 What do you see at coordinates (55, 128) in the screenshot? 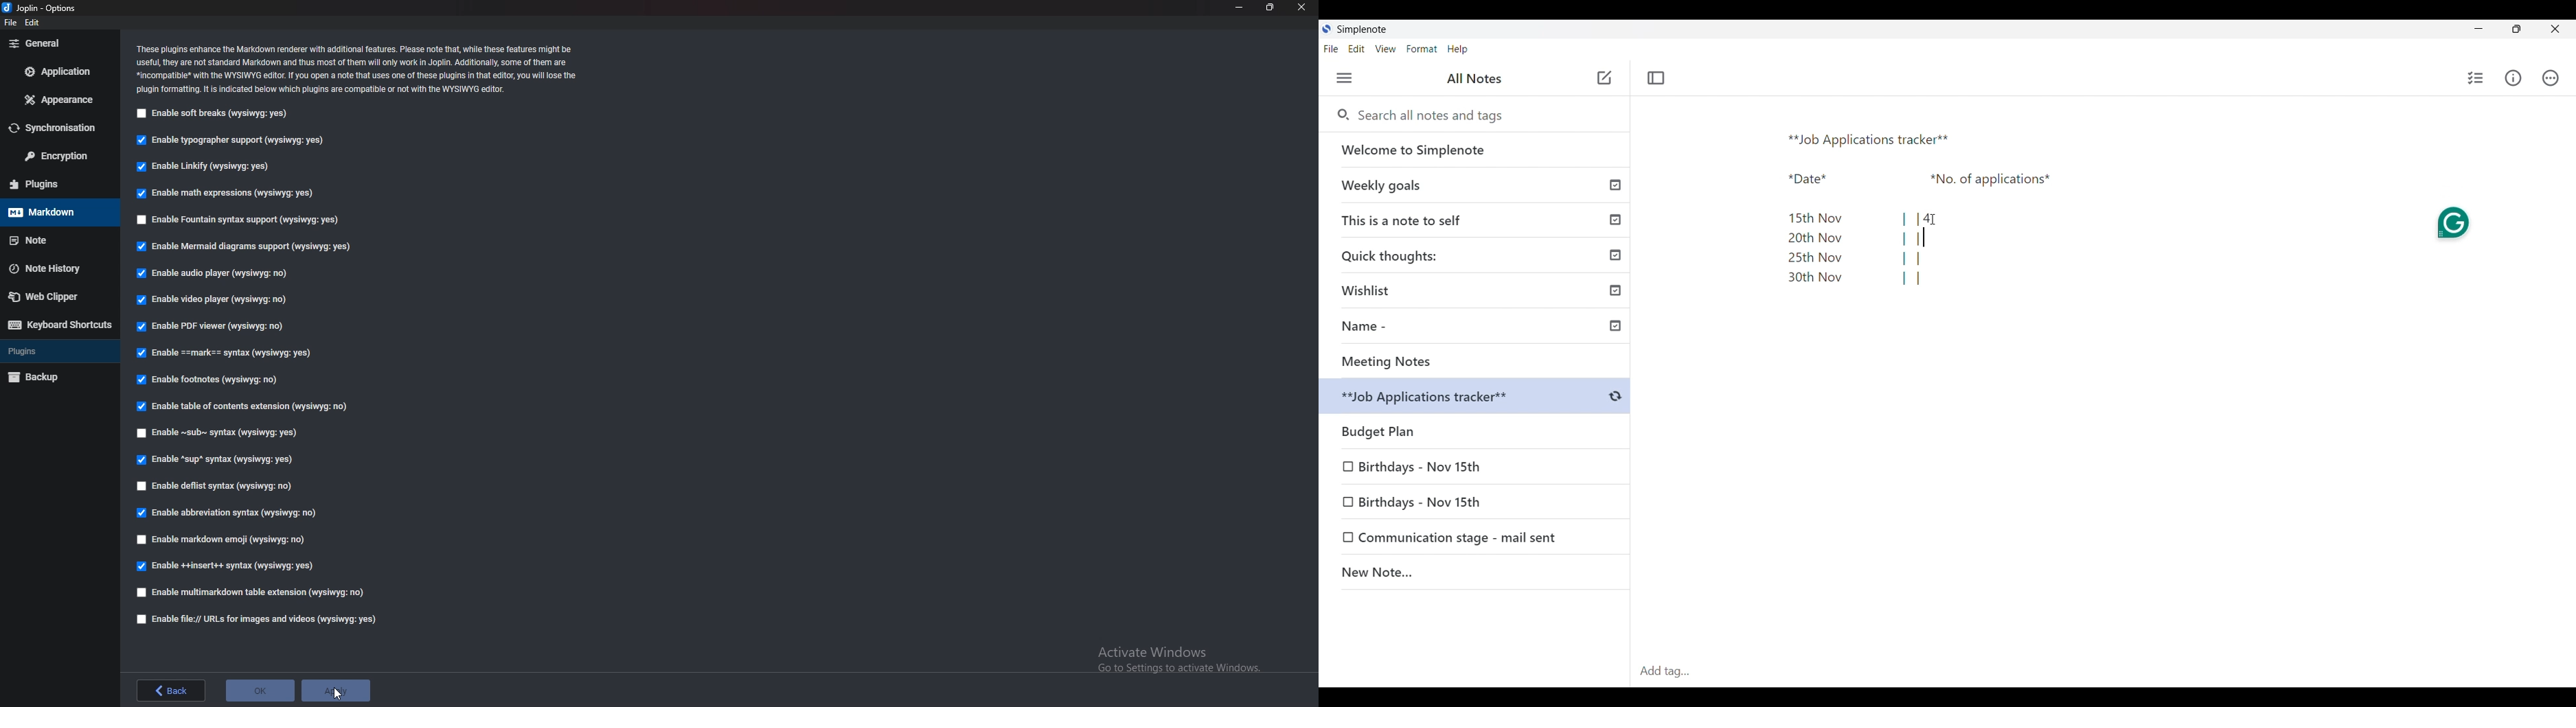
I see `sync` at bounding box center [55, 128].